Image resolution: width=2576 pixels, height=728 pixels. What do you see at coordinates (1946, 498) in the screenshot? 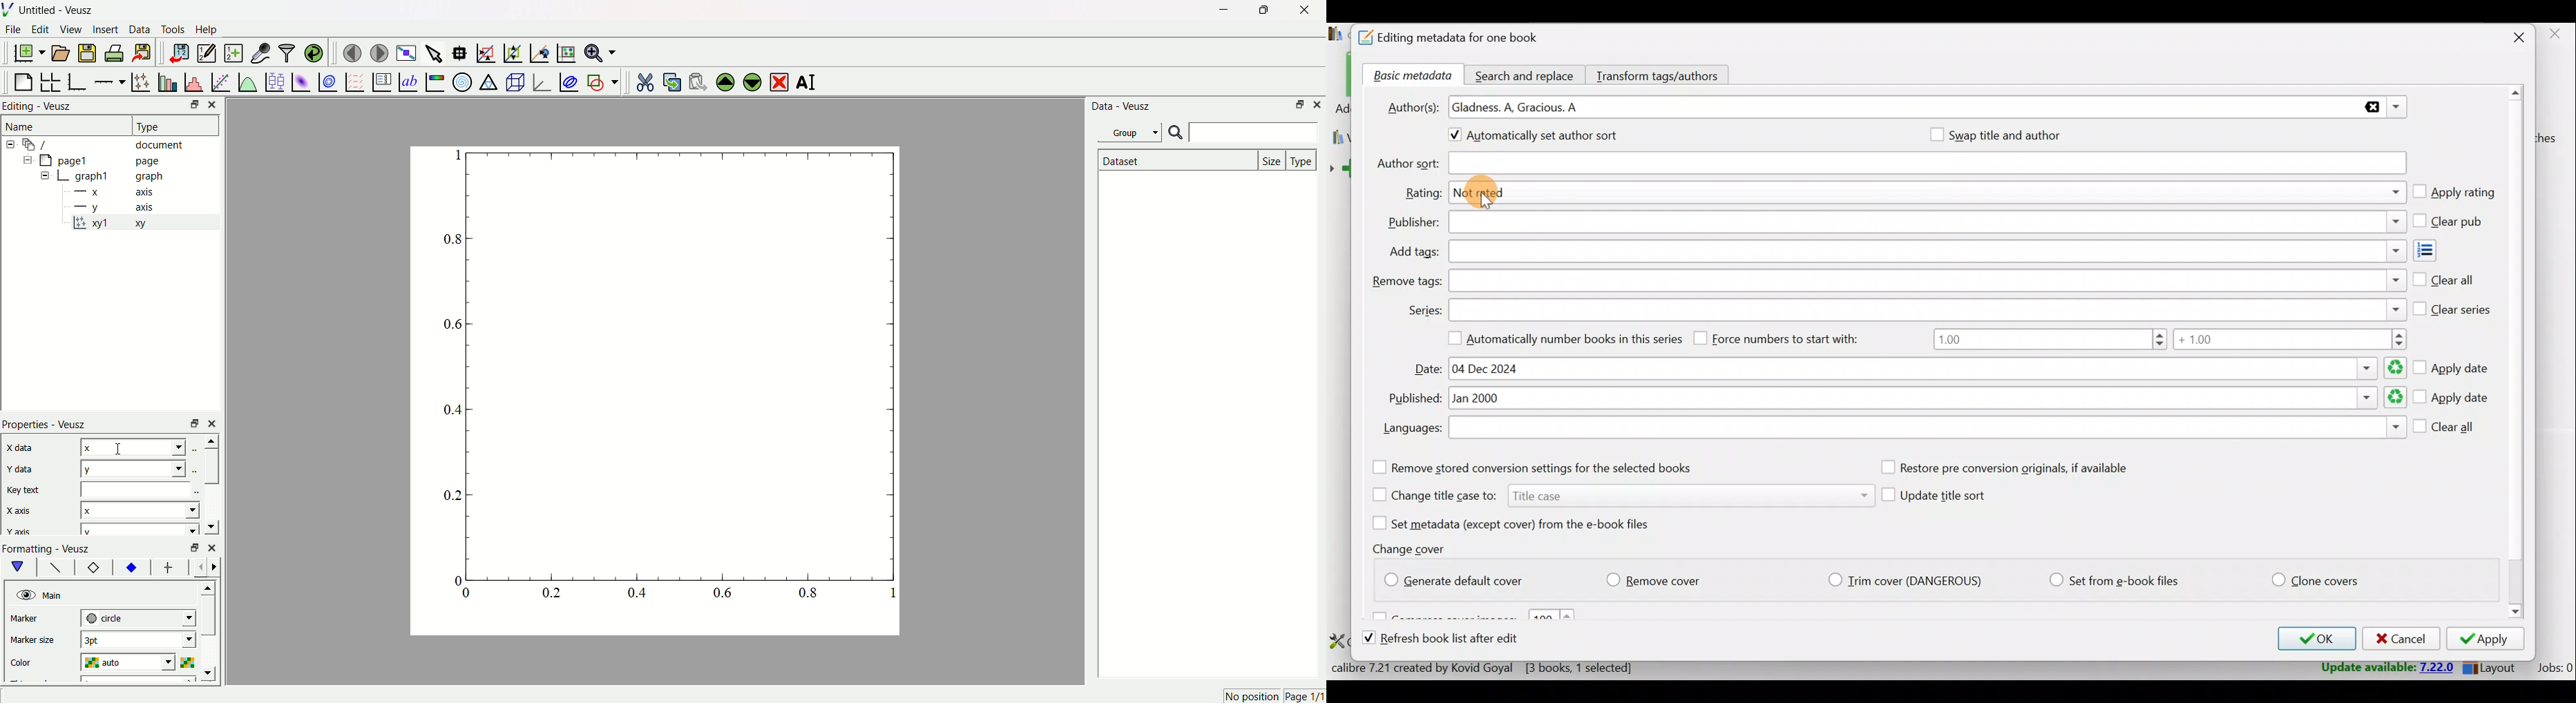
I see `Update title sort` at bounding box center [1946, 498].